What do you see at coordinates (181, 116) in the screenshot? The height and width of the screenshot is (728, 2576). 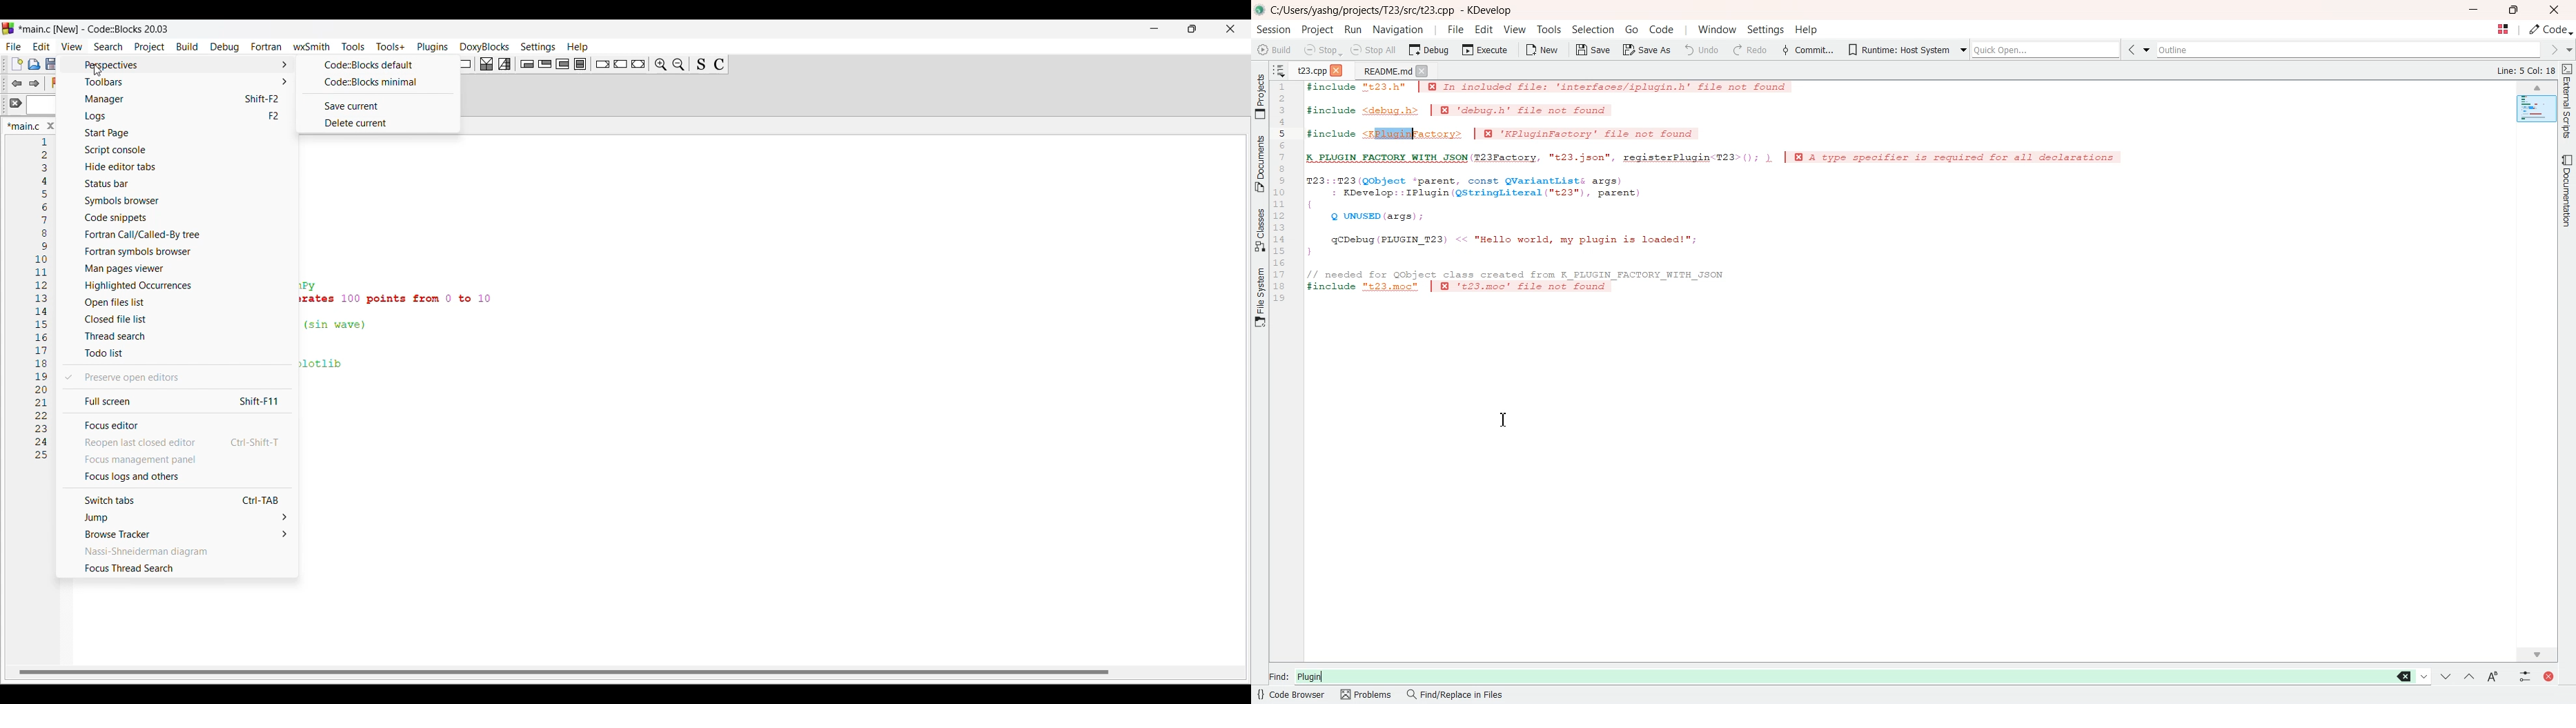 I see `Logs` at bounding box center [181, 116].